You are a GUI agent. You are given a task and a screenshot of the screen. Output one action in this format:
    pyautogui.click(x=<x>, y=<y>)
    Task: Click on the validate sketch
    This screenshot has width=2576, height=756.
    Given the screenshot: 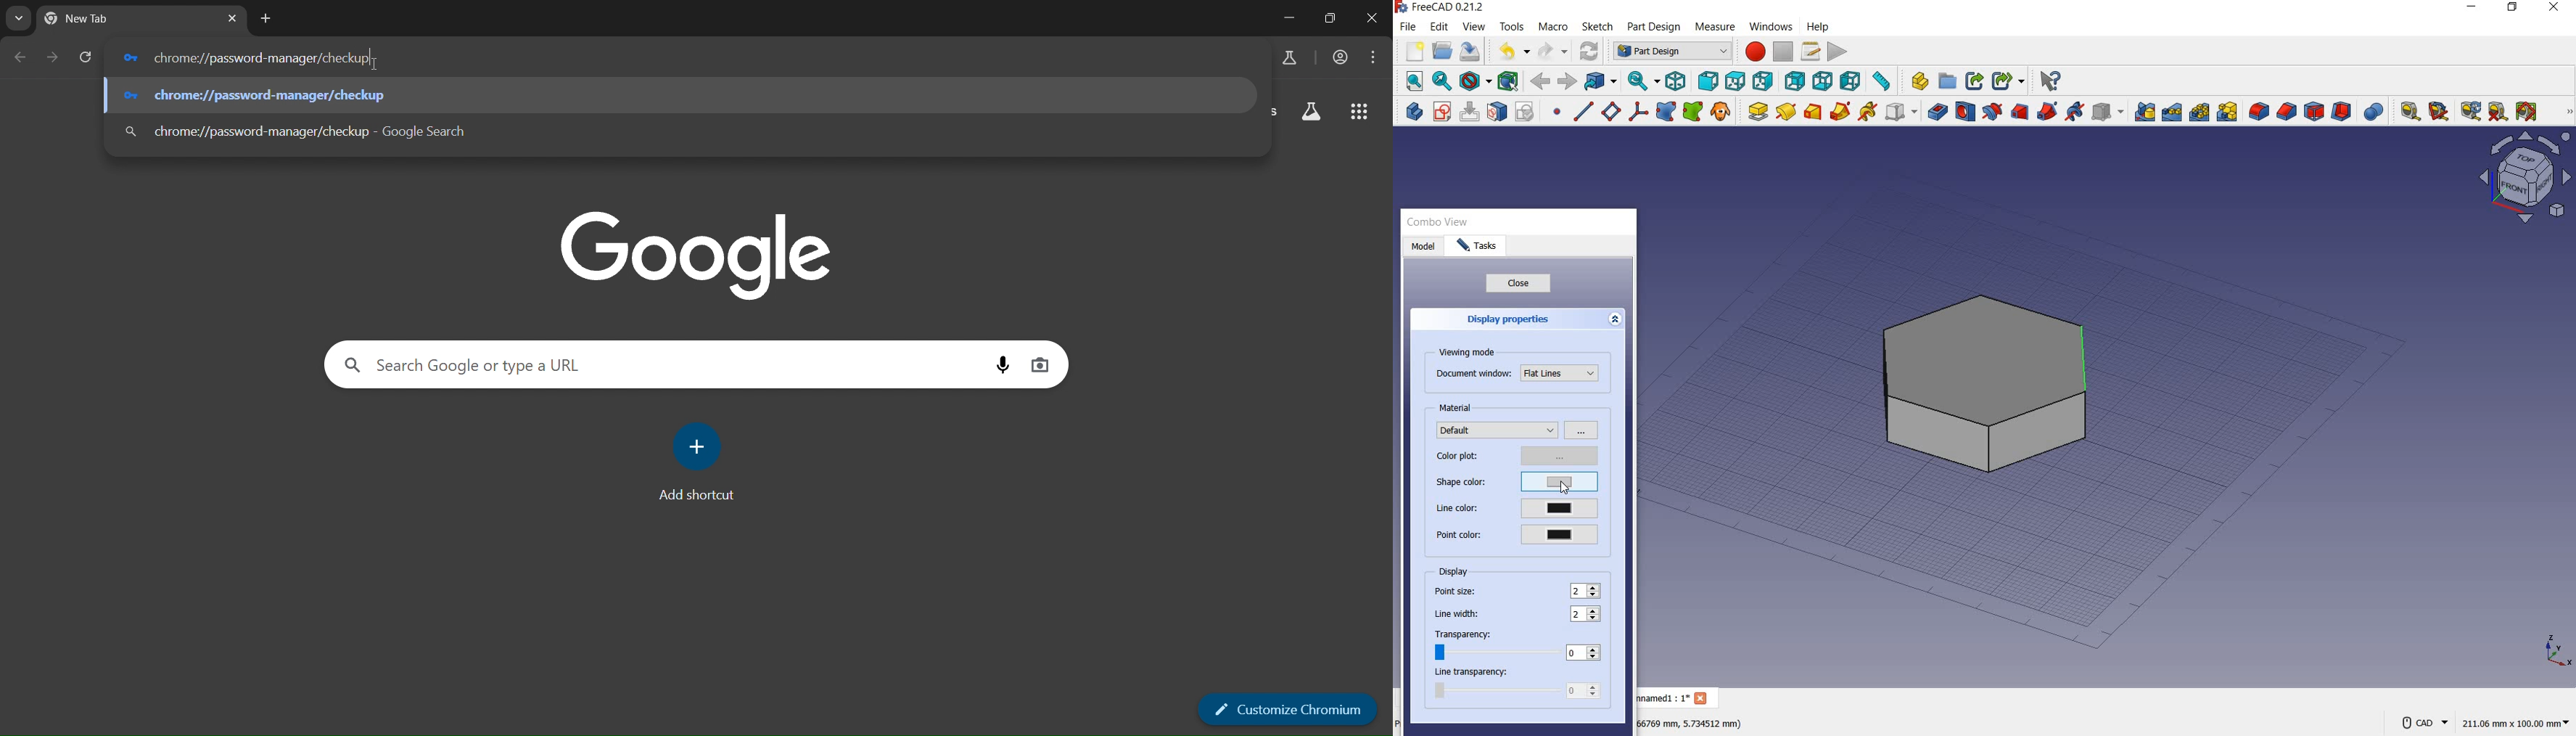 What is the action you would take?
    pyautogui.click(x=1527, y=111)
    